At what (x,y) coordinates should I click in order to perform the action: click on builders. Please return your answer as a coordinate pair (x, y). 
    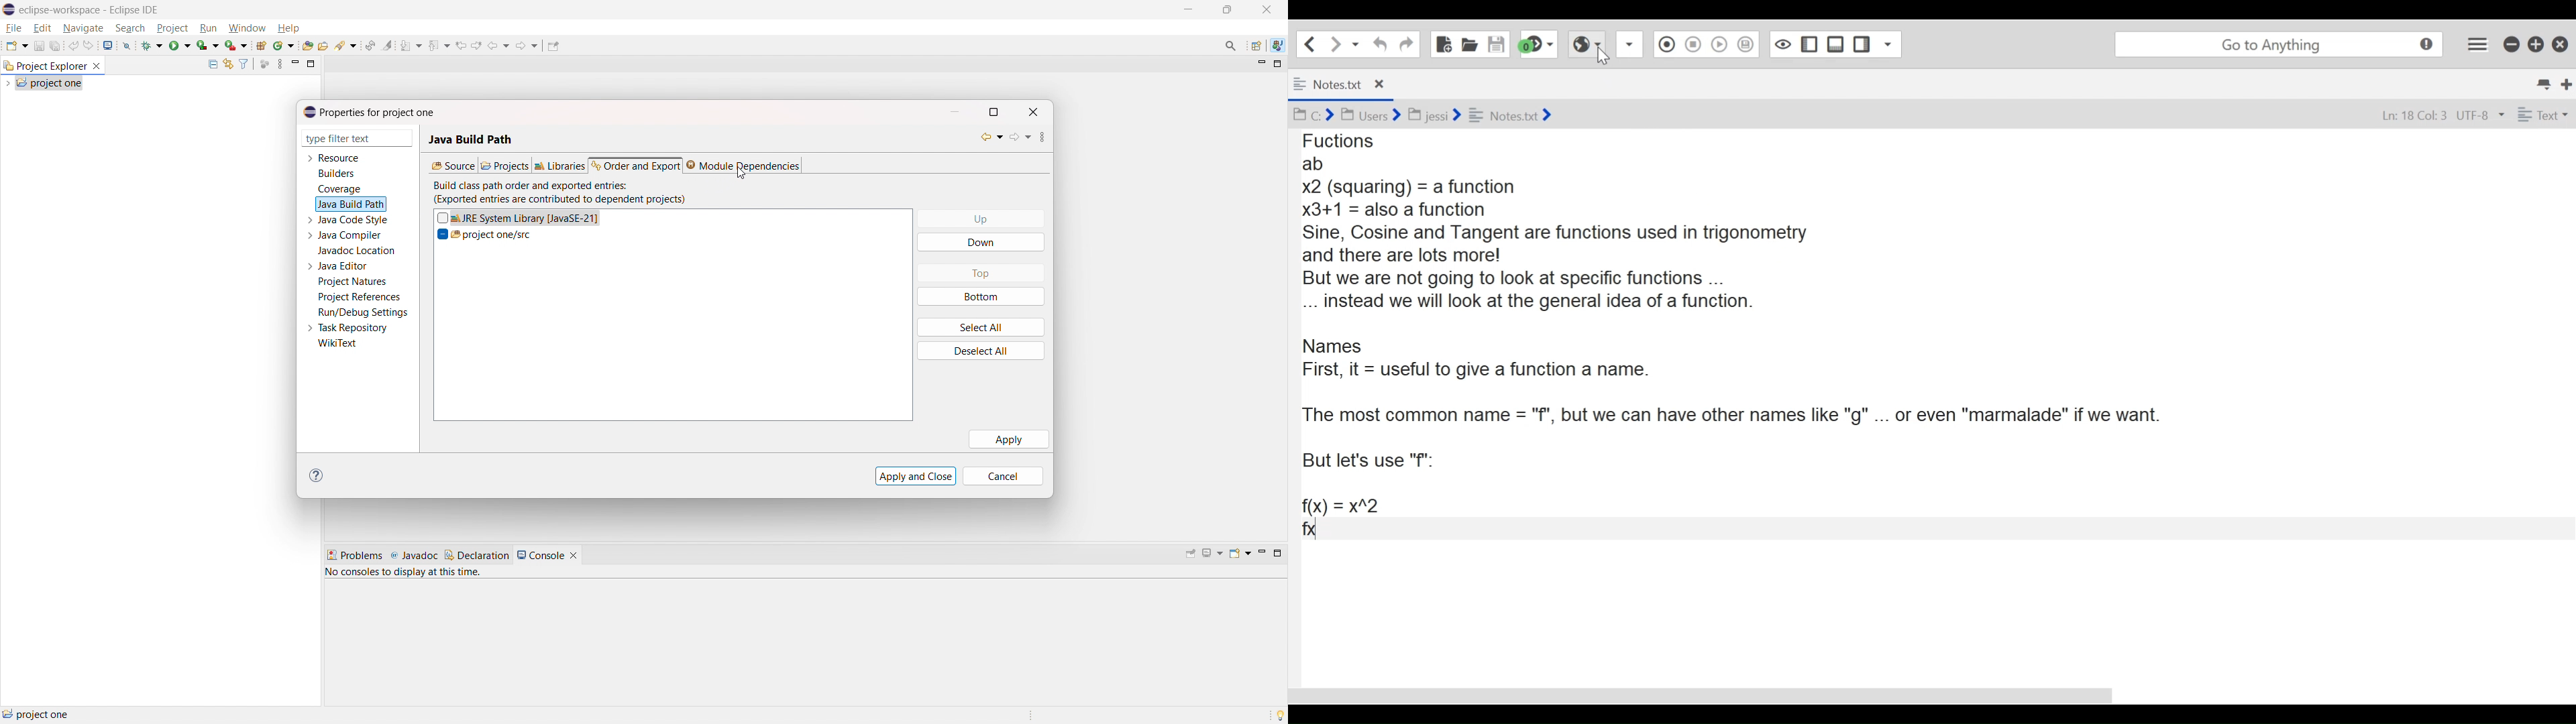
    Looking at the image, I should click on (336, 174).